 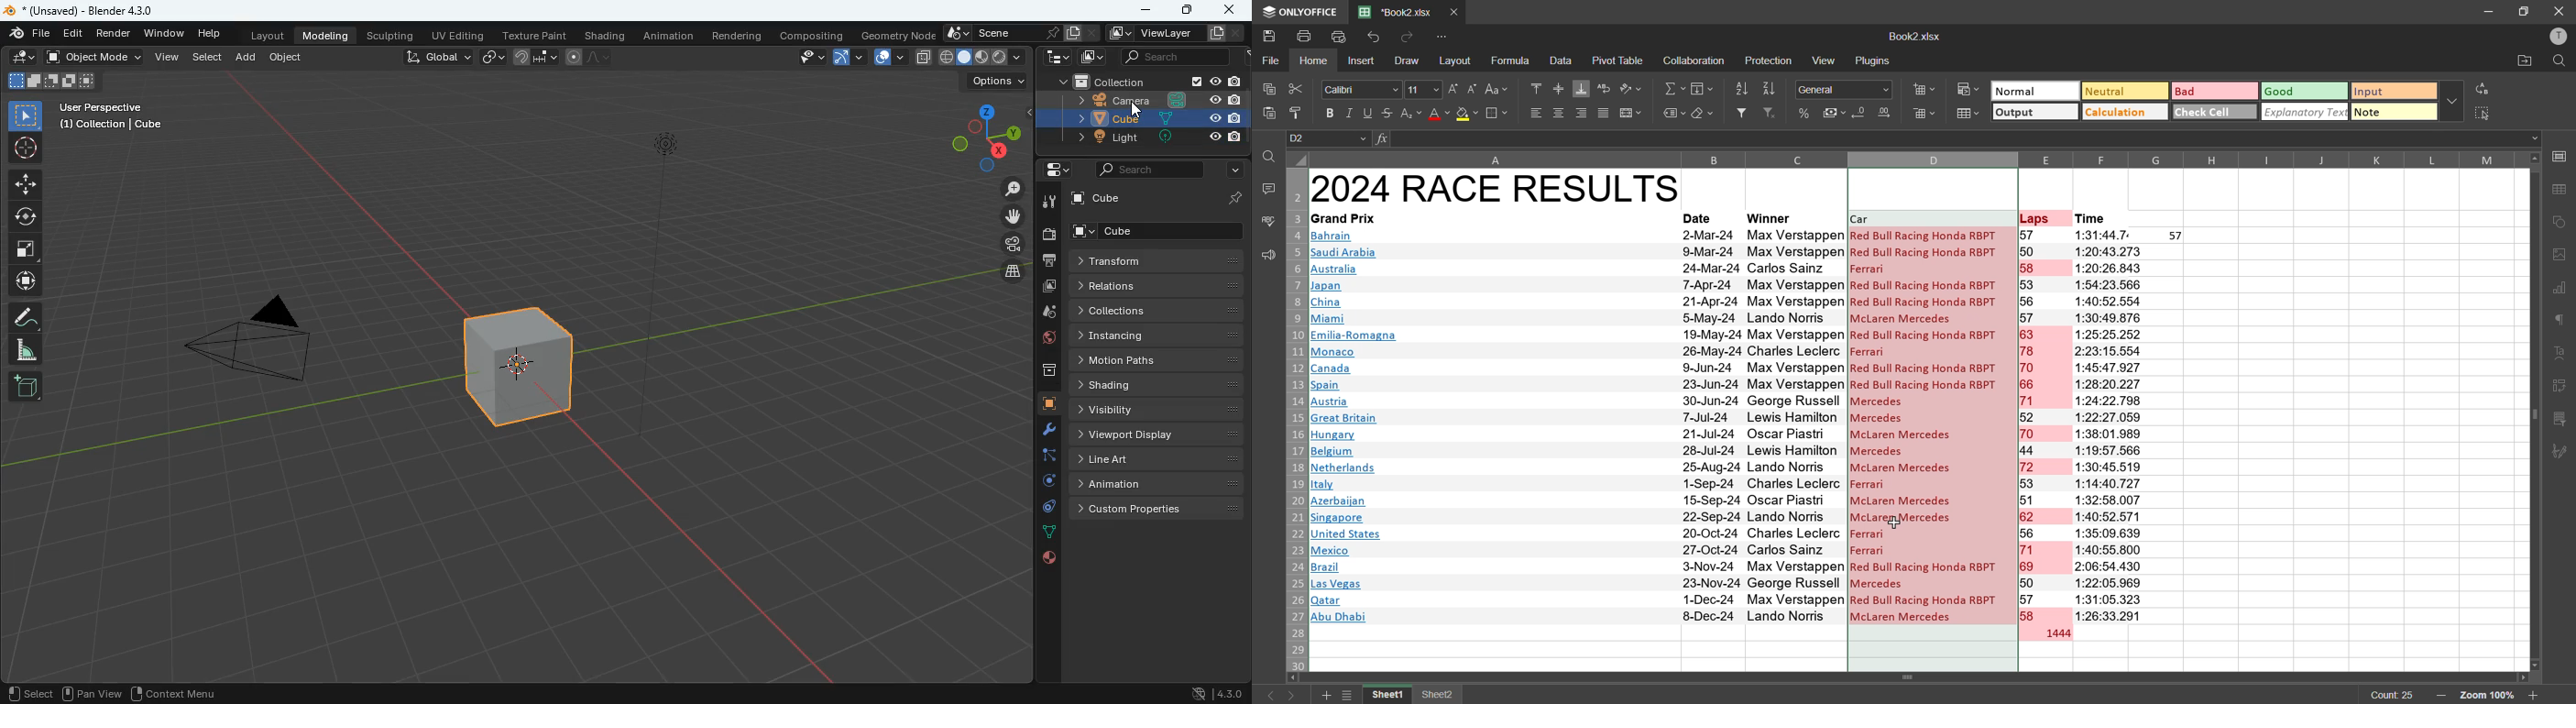 I want to click on neutral, so click(x=2122, y=90).